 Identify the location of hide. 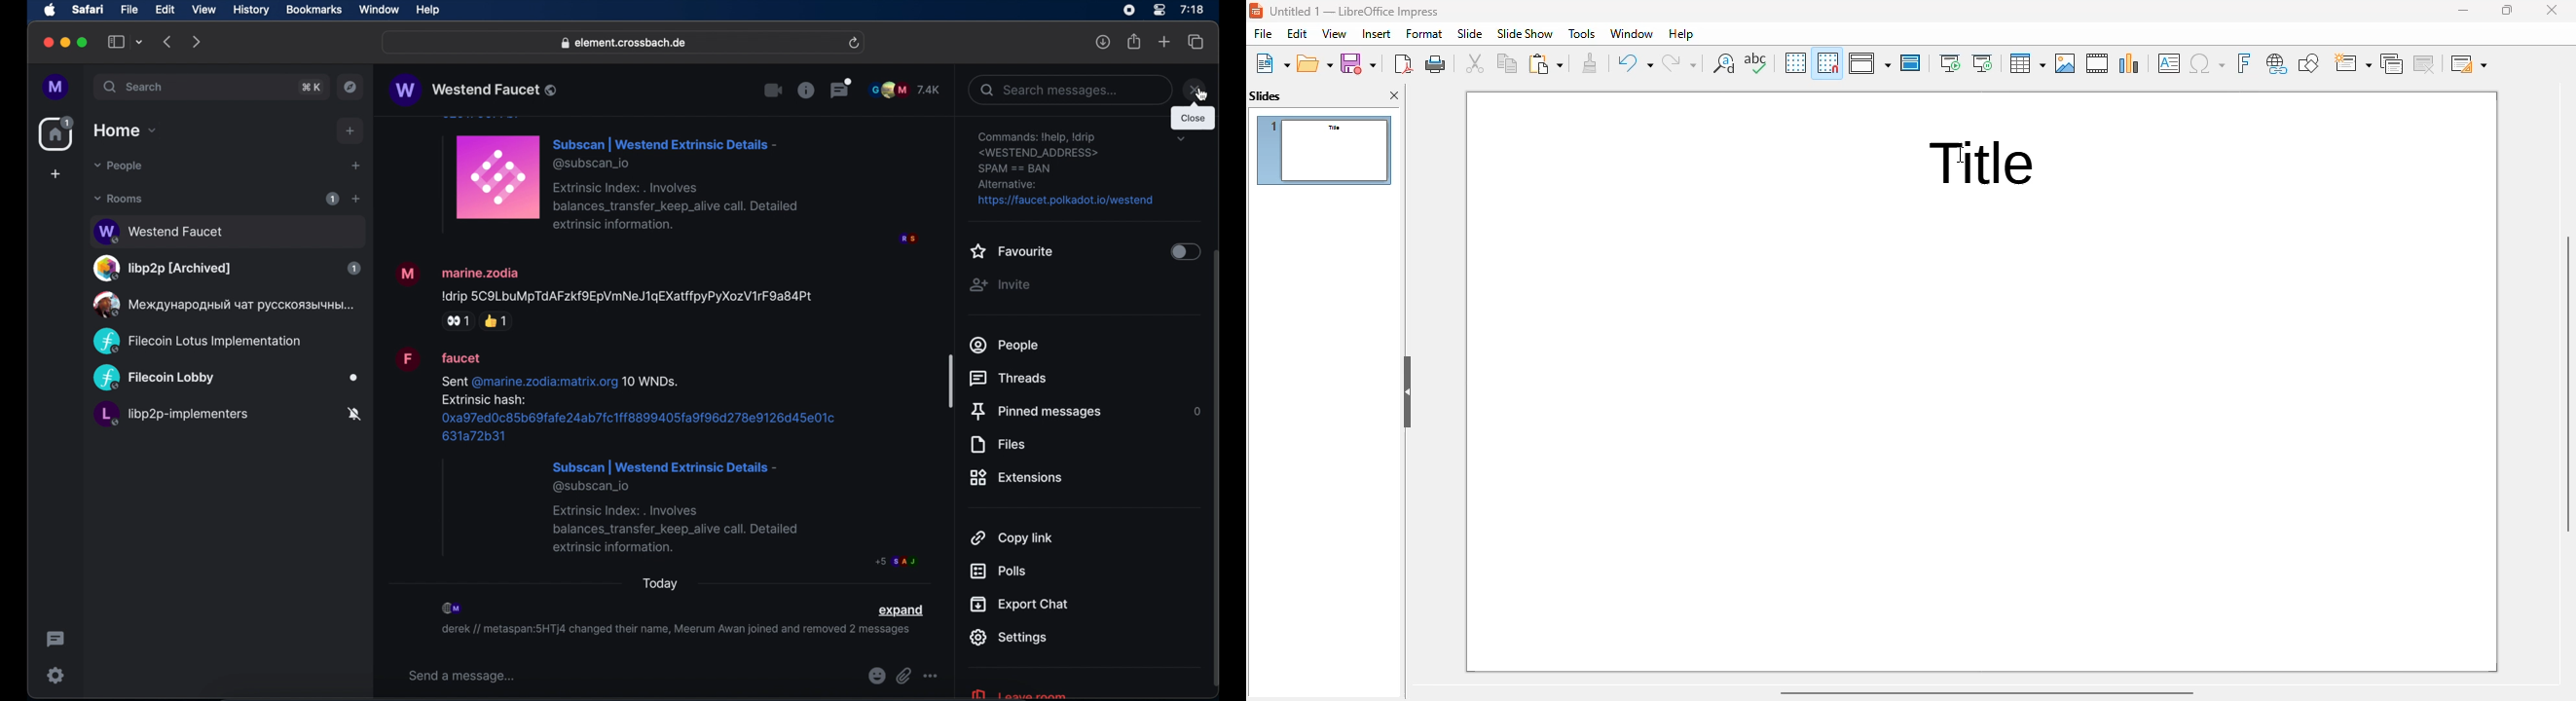
(1407, 392).